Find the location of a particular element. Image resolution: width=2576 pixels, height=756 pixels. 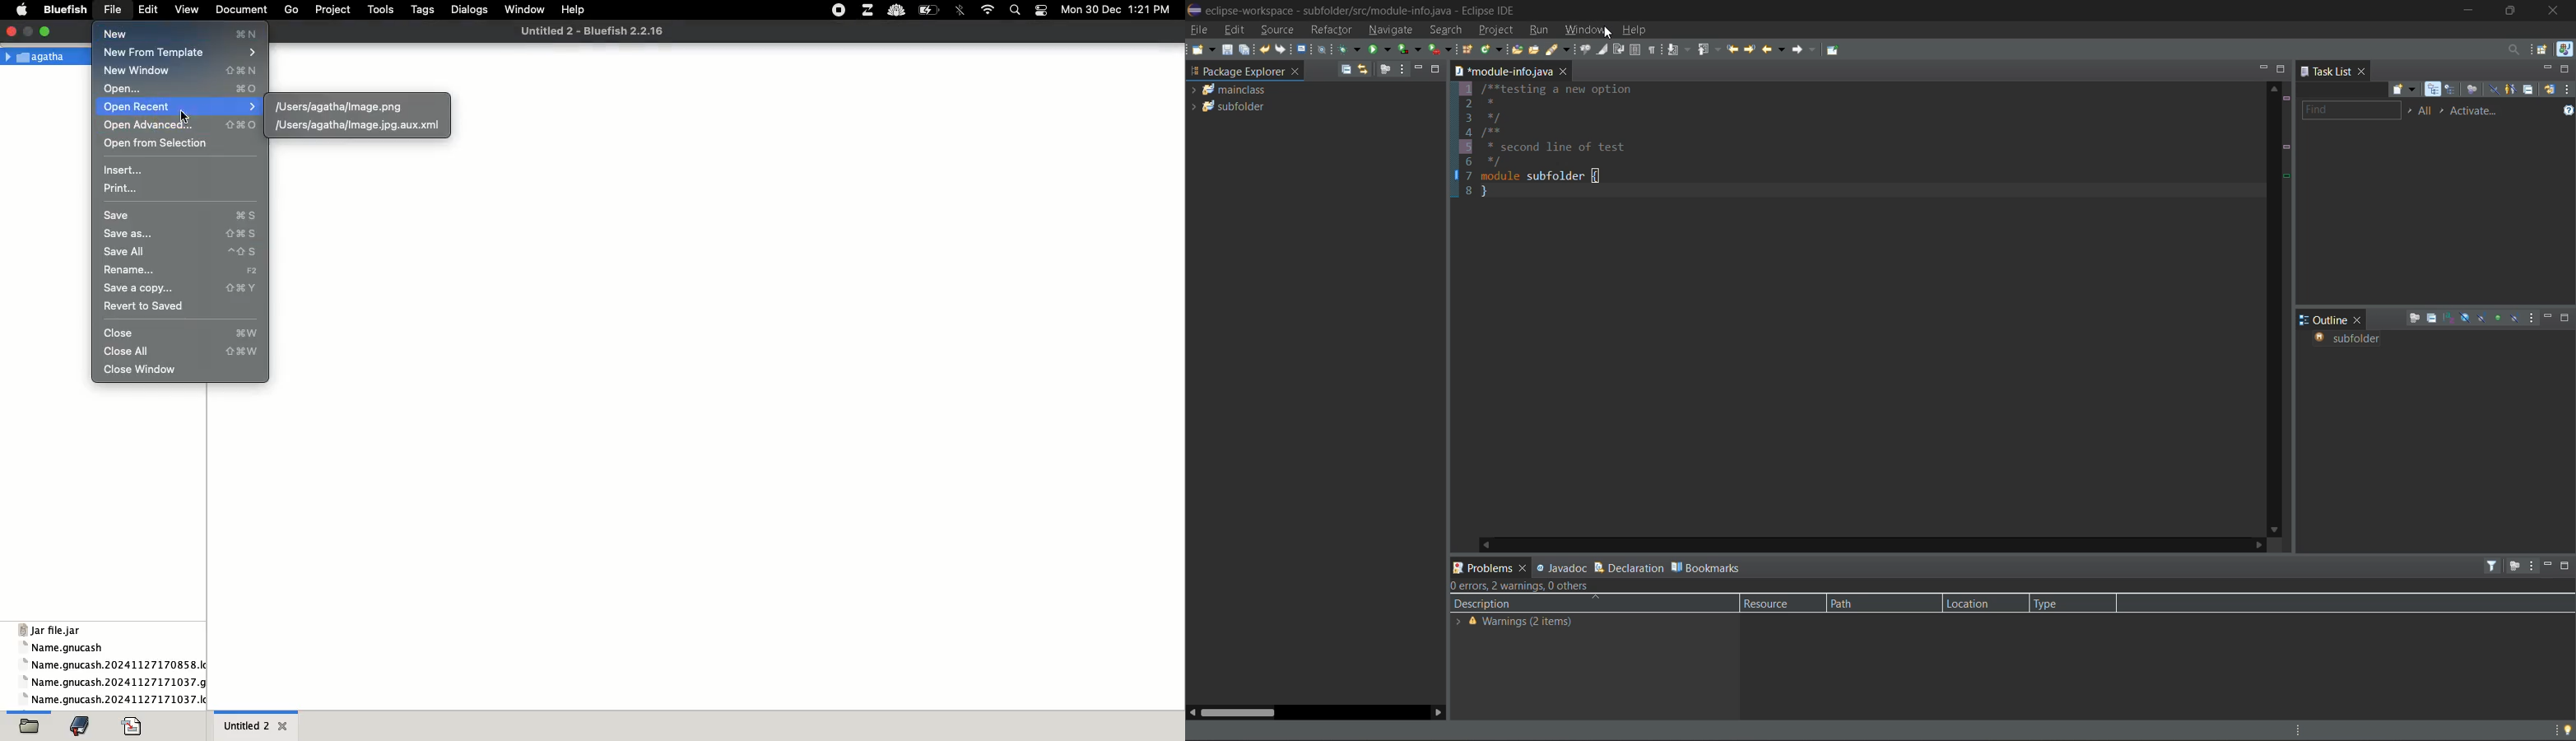

app title and file name is located at coordinates (1363, 9).